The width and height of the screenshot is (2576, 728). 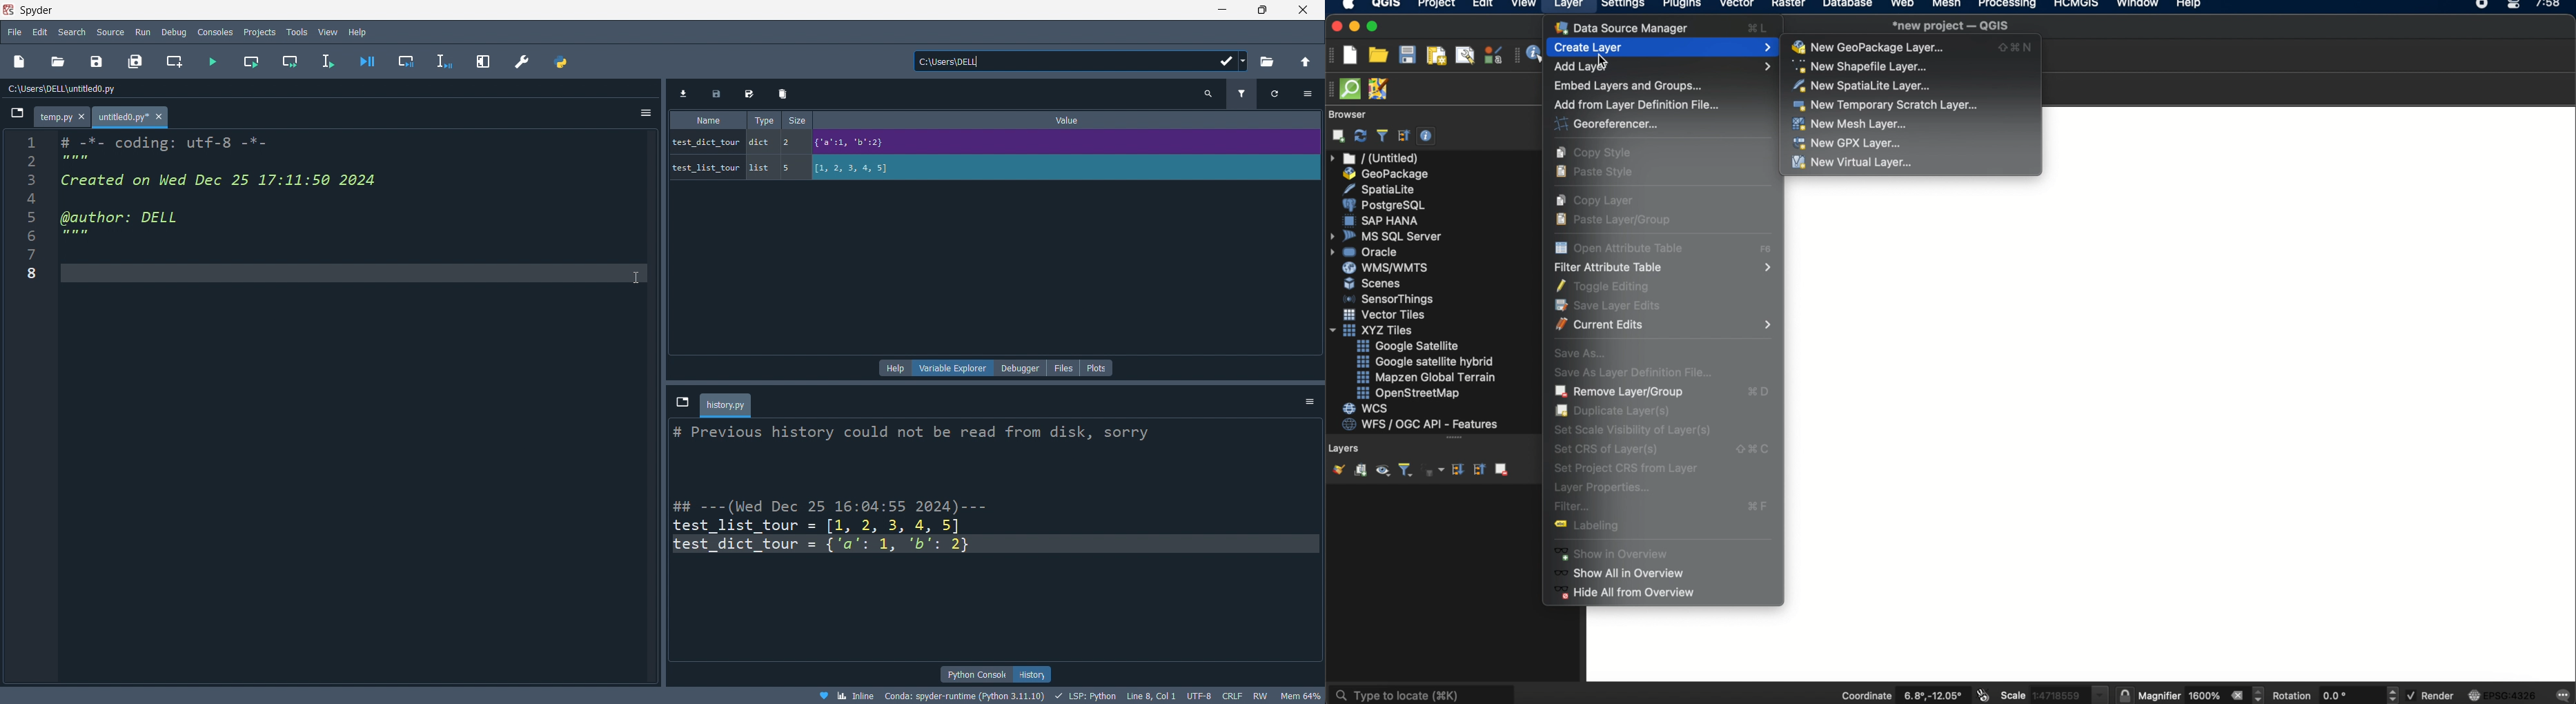 What do you see at coordinates (792, 168) in the screenshot?
I see `5` at bounding box center [792, 168].